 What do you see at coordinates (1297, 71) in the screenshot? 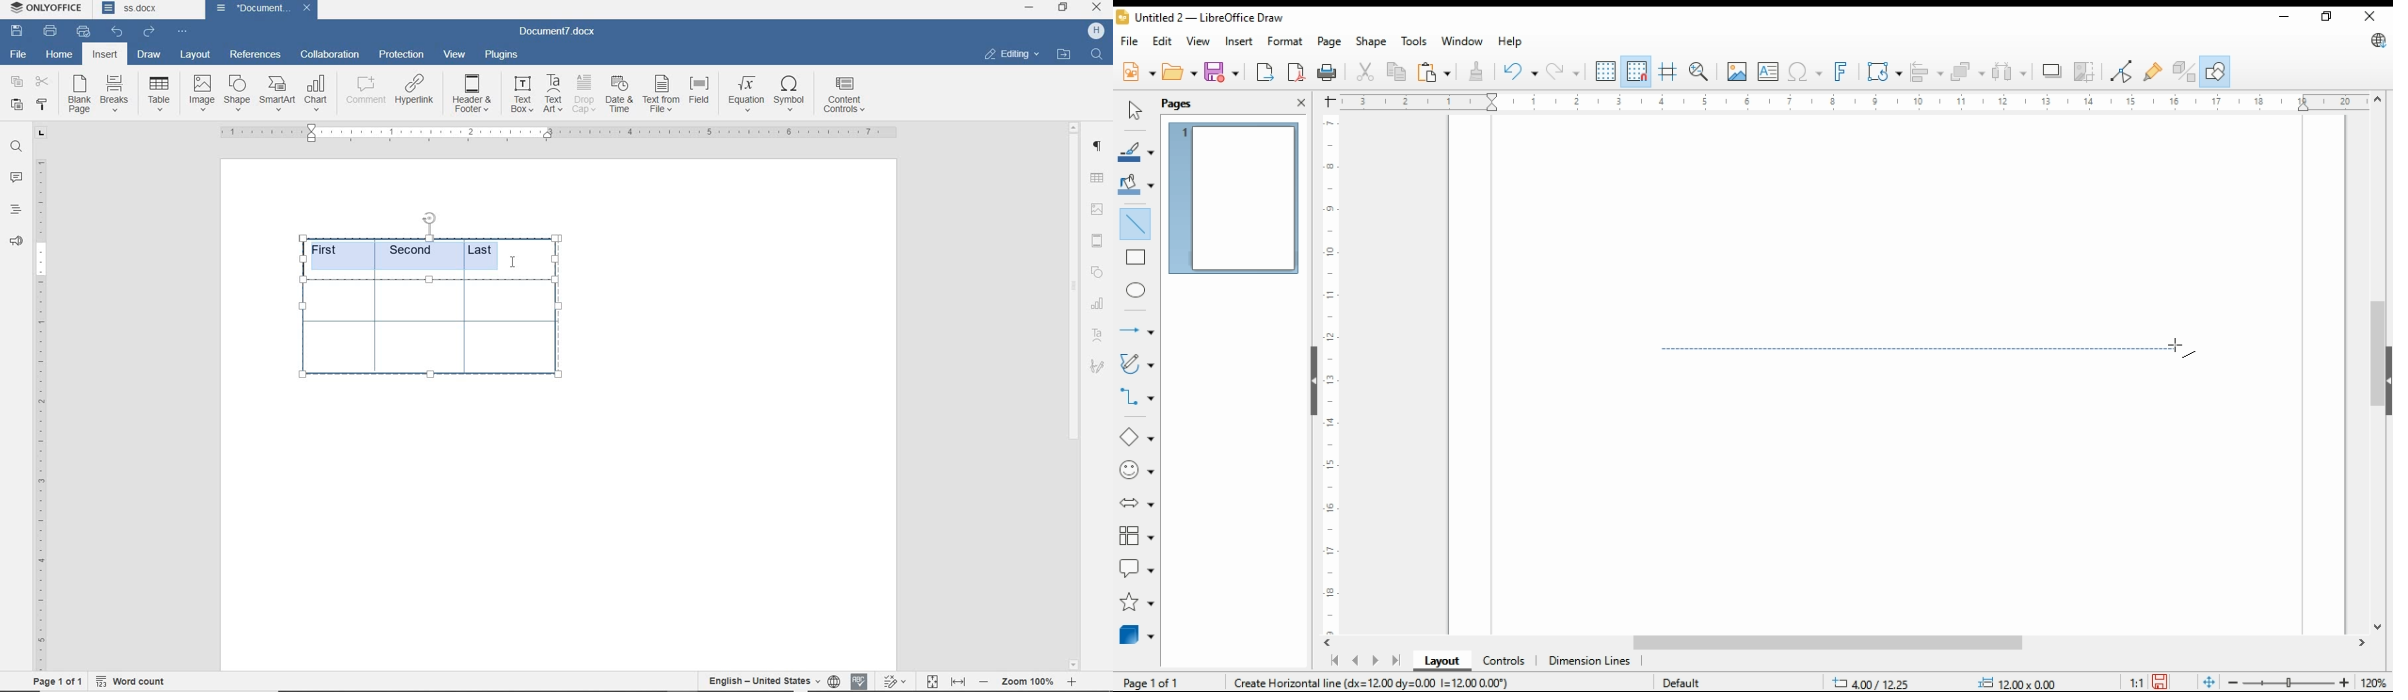
I see `export directly as pdf` at bounding box center [1297, 71].